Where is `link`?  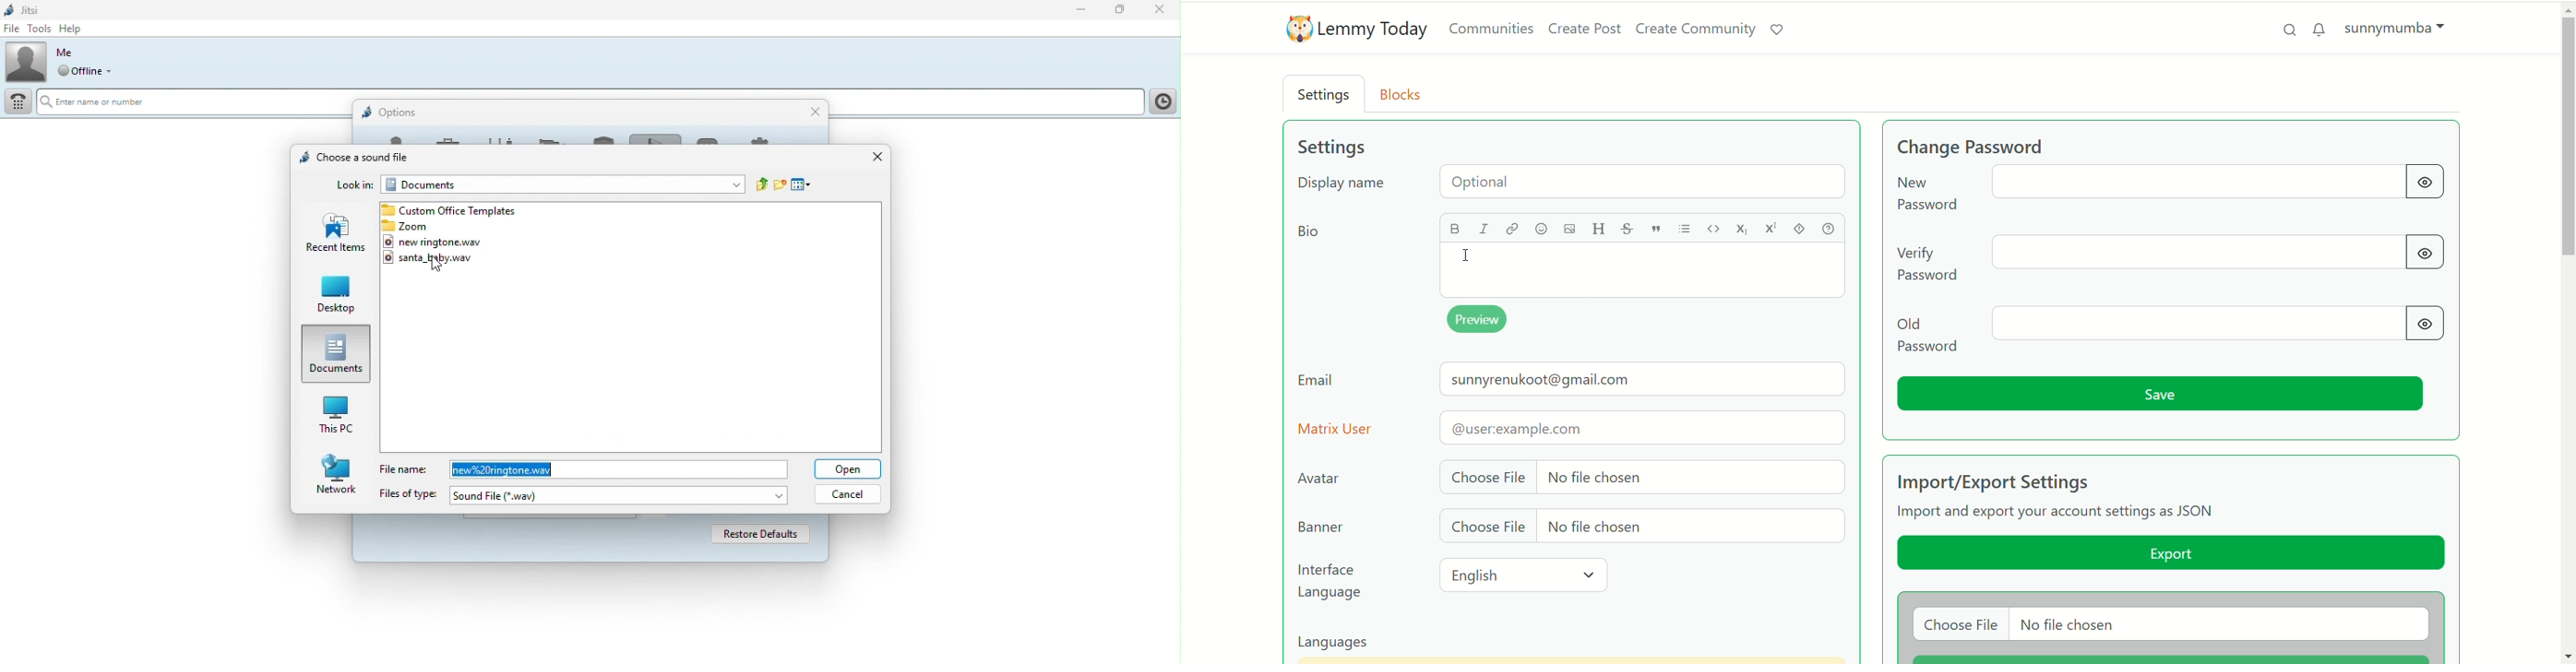 link is located at coordinates (1512, 228).